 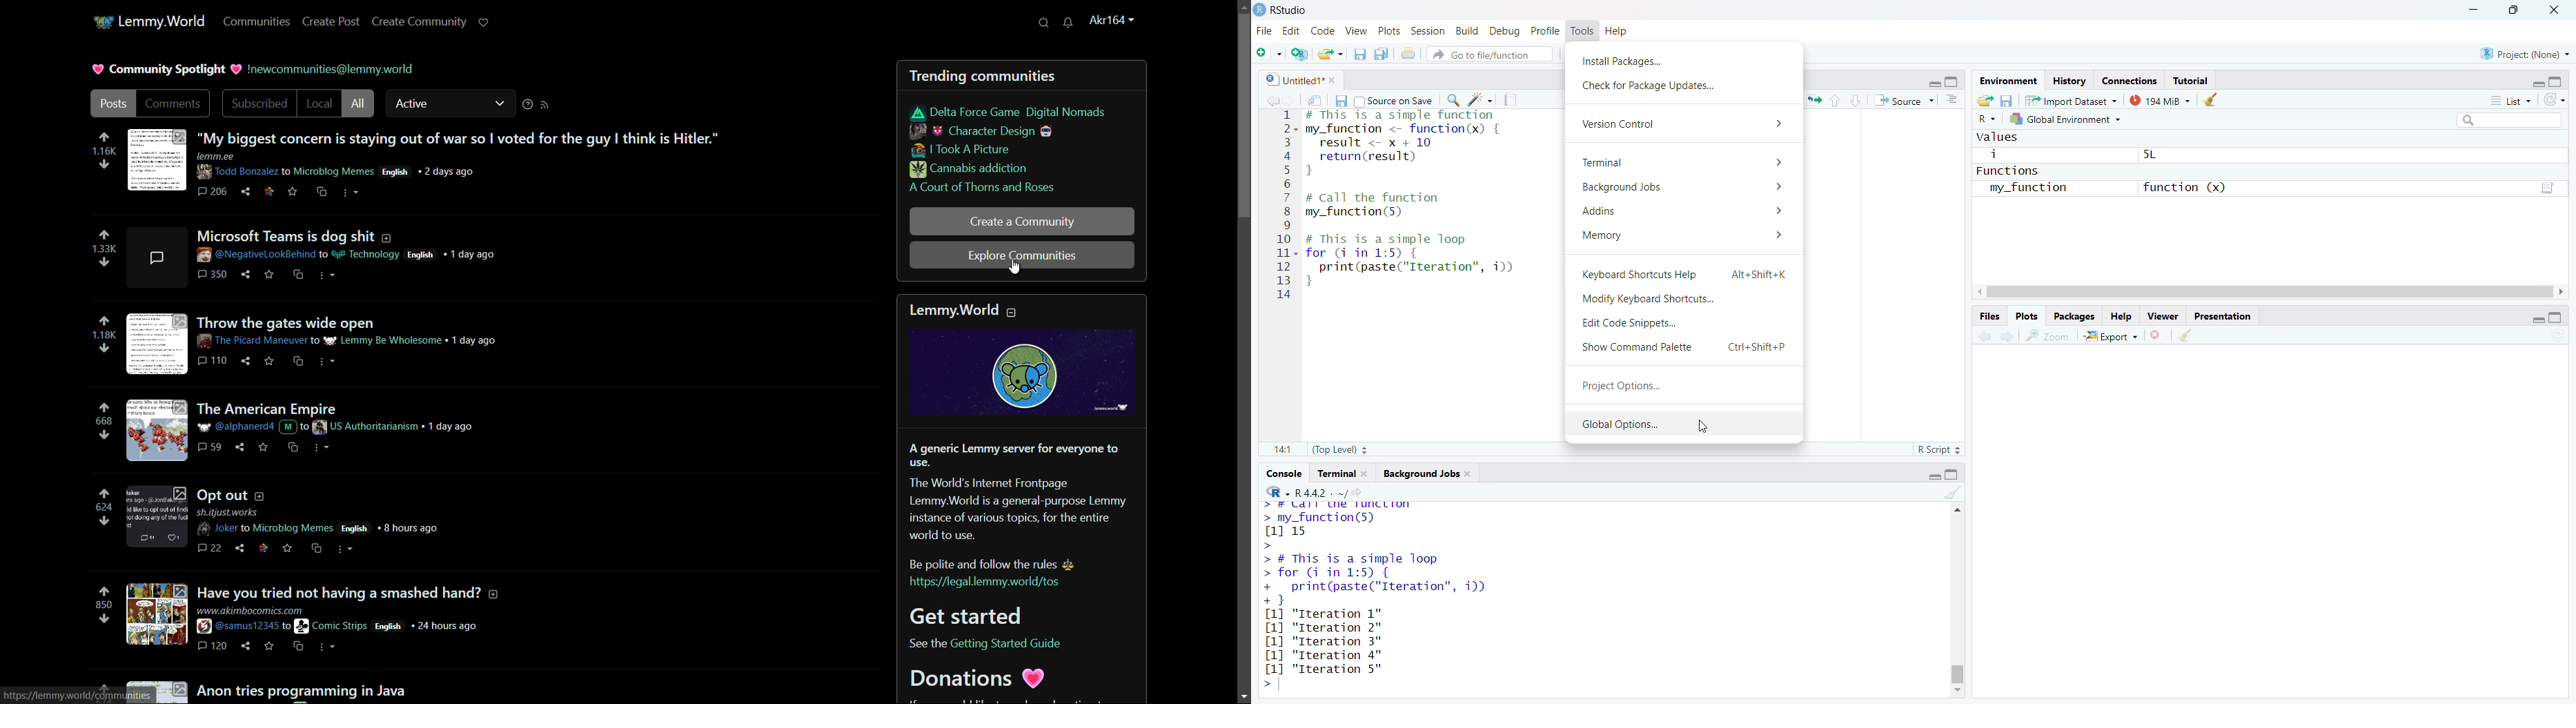 I want to click on compile report, so click(x=1514, y=98).